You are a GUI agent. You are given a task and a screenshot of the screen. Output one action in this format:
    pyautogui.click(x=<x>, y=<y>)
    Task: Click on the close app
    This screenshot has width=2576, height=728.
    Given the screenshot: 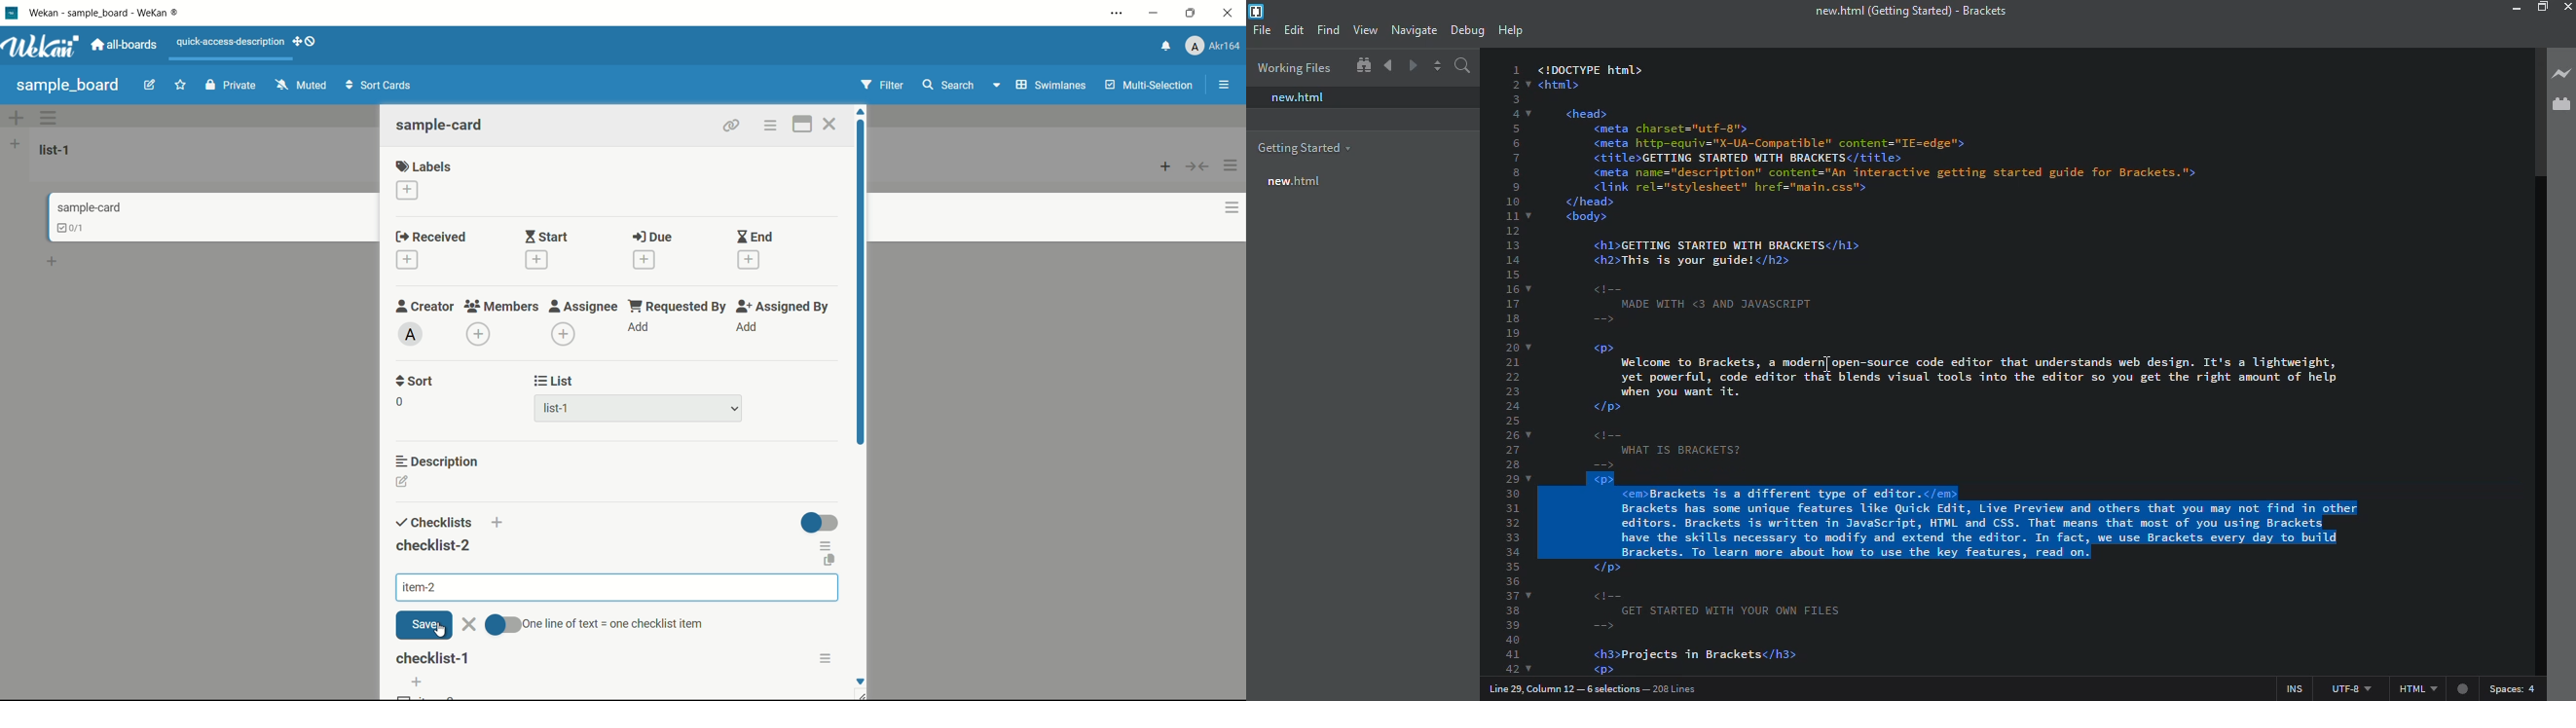 What is the action you would take?
    pyautogui.click(x=1231, y=13)
    